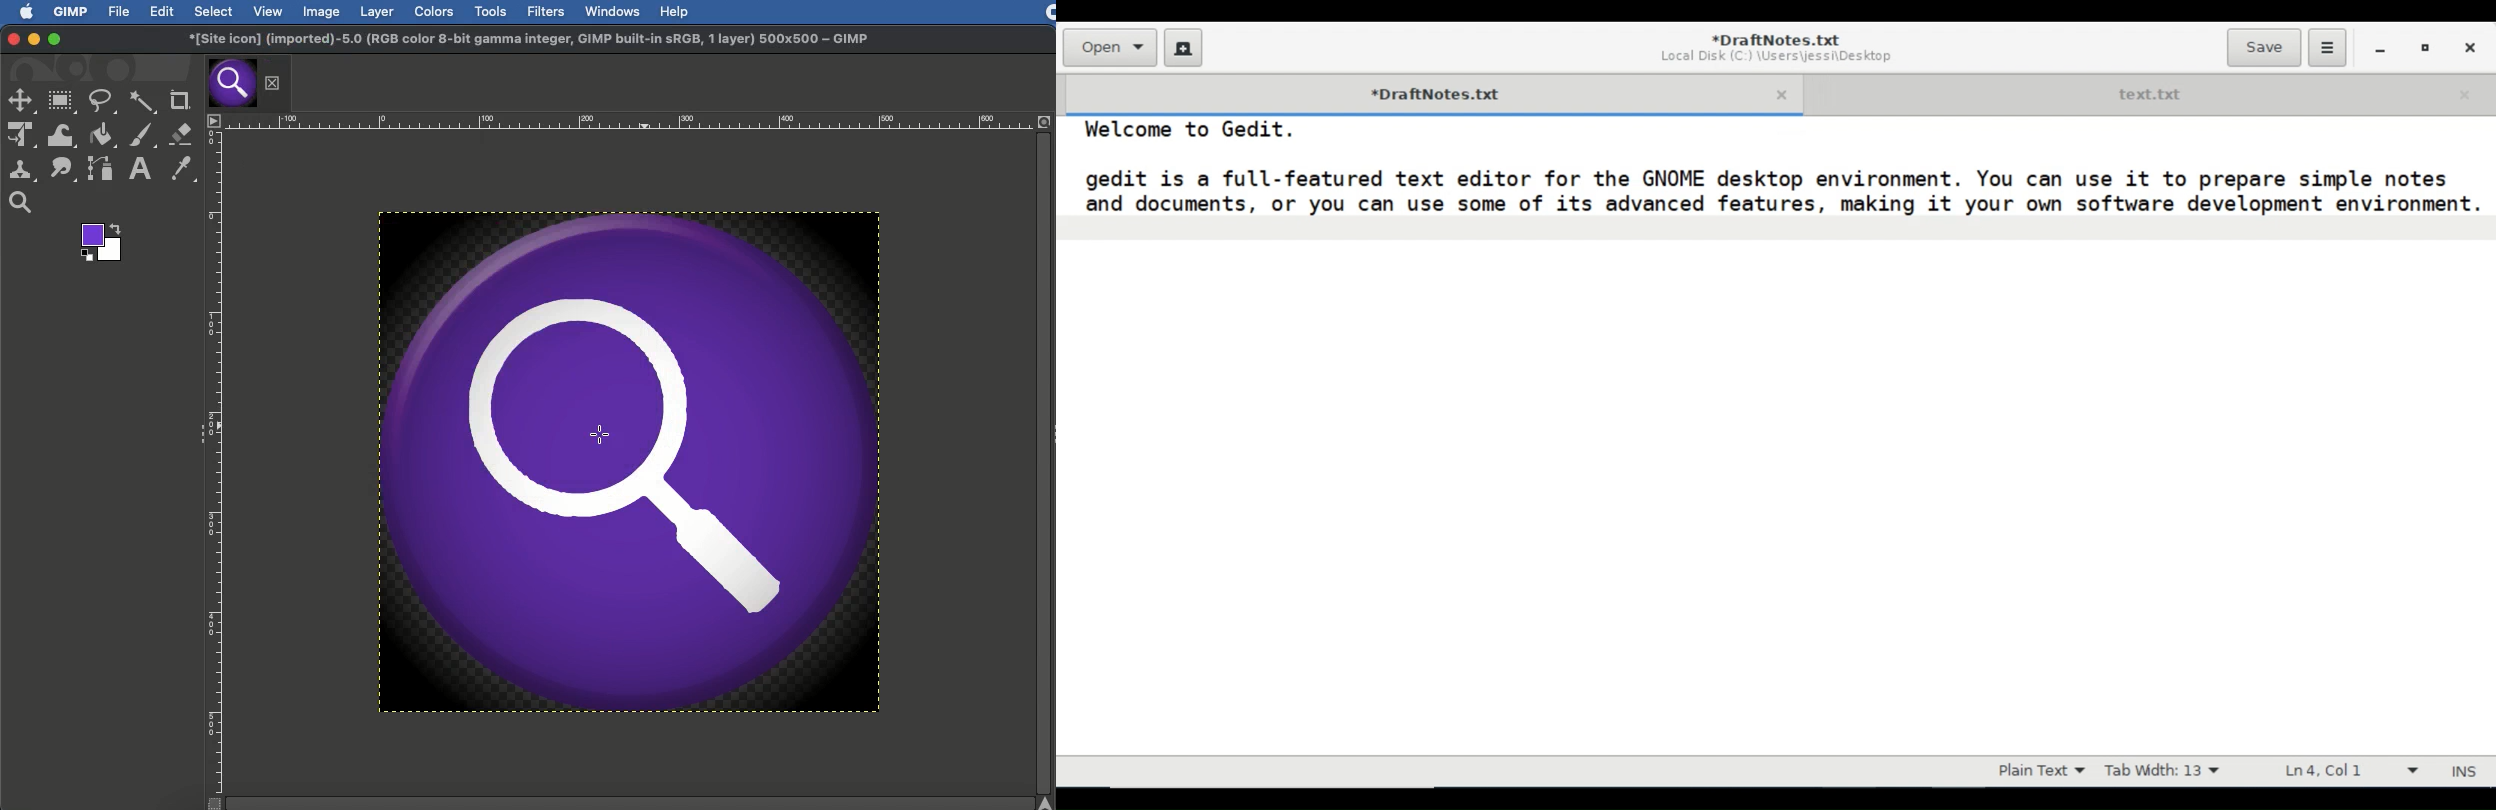  What do you see at coordinates (199, 430) in the screenshot?
I see `Collapse` at bounding box center [199, 430].